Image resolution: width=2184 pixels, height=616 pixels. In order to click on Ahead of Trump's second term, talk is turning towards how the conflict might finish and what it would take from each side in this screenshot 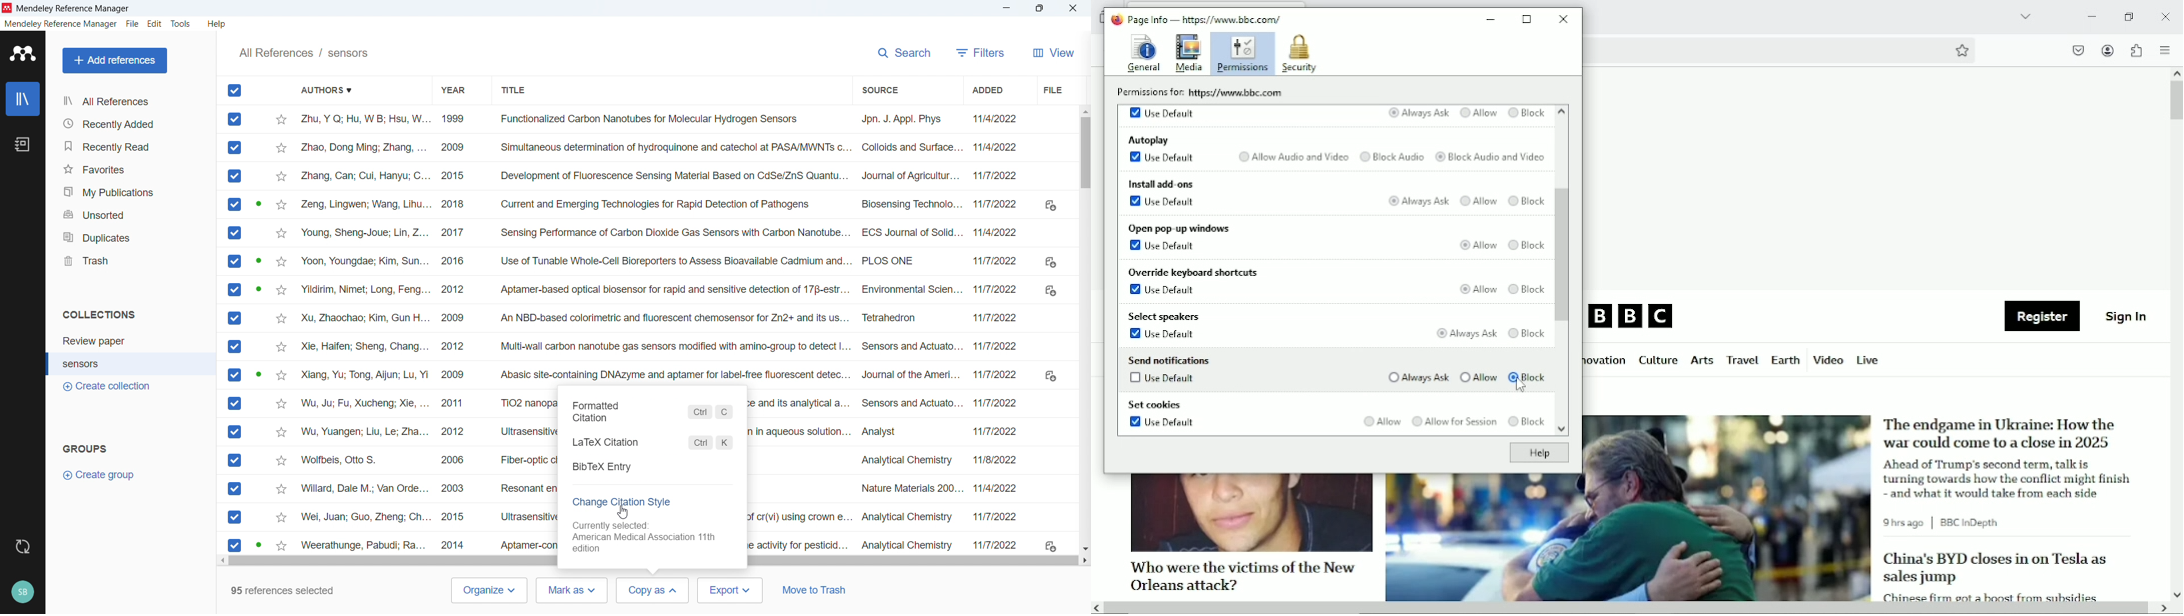, I will do `click(2010, 478)`.